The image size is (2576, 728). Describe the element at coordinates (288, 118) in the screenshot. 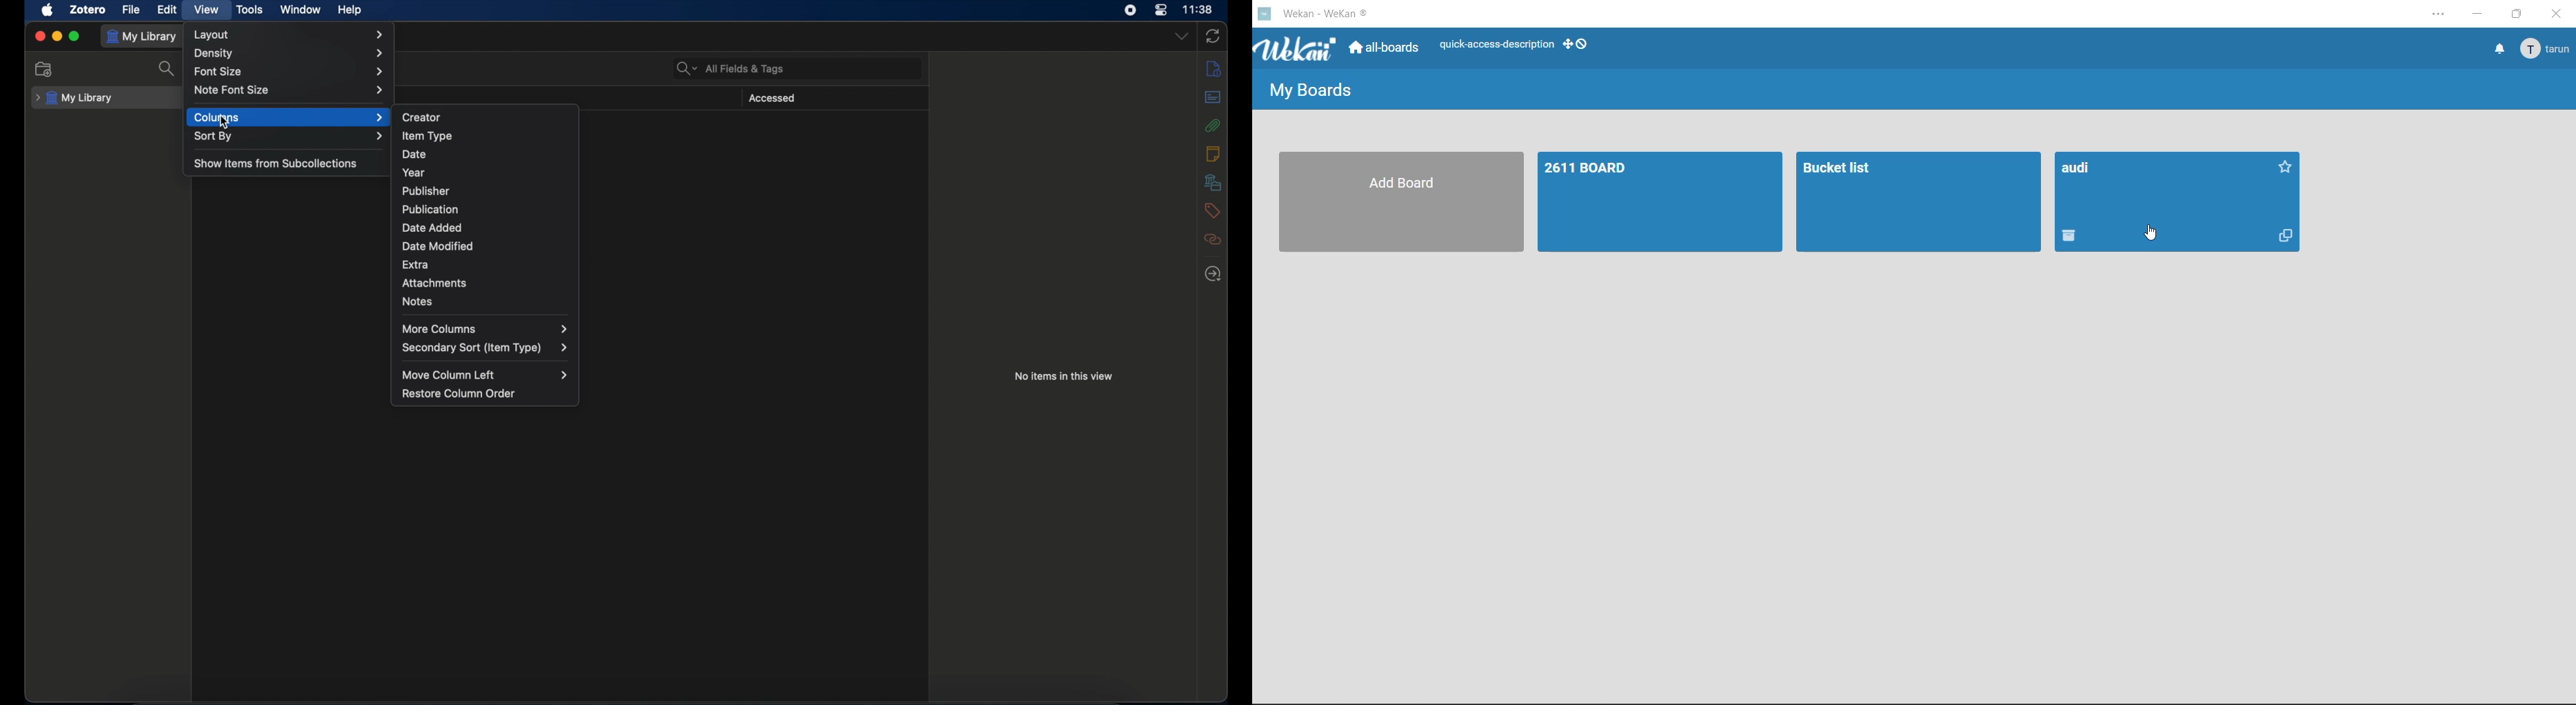

I see `columns` at that location.